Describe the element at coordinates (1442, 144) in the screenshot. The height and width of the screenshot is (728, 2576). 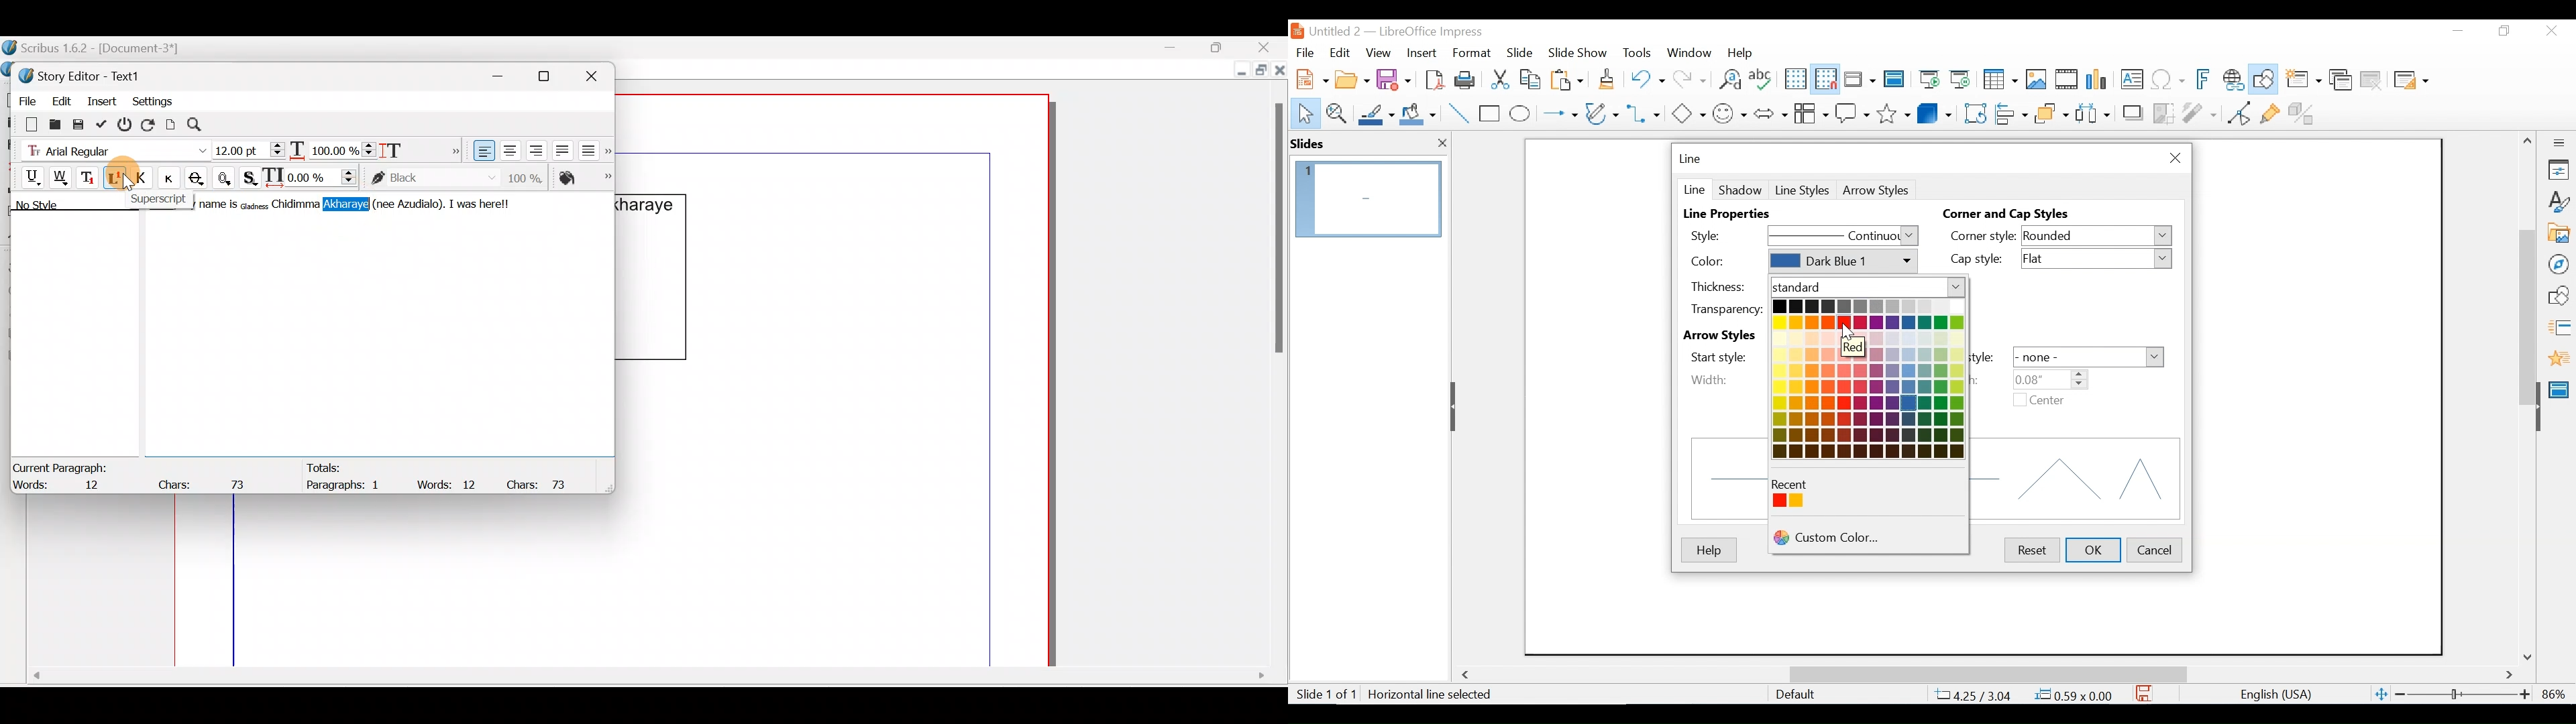
I see `close` at that location.